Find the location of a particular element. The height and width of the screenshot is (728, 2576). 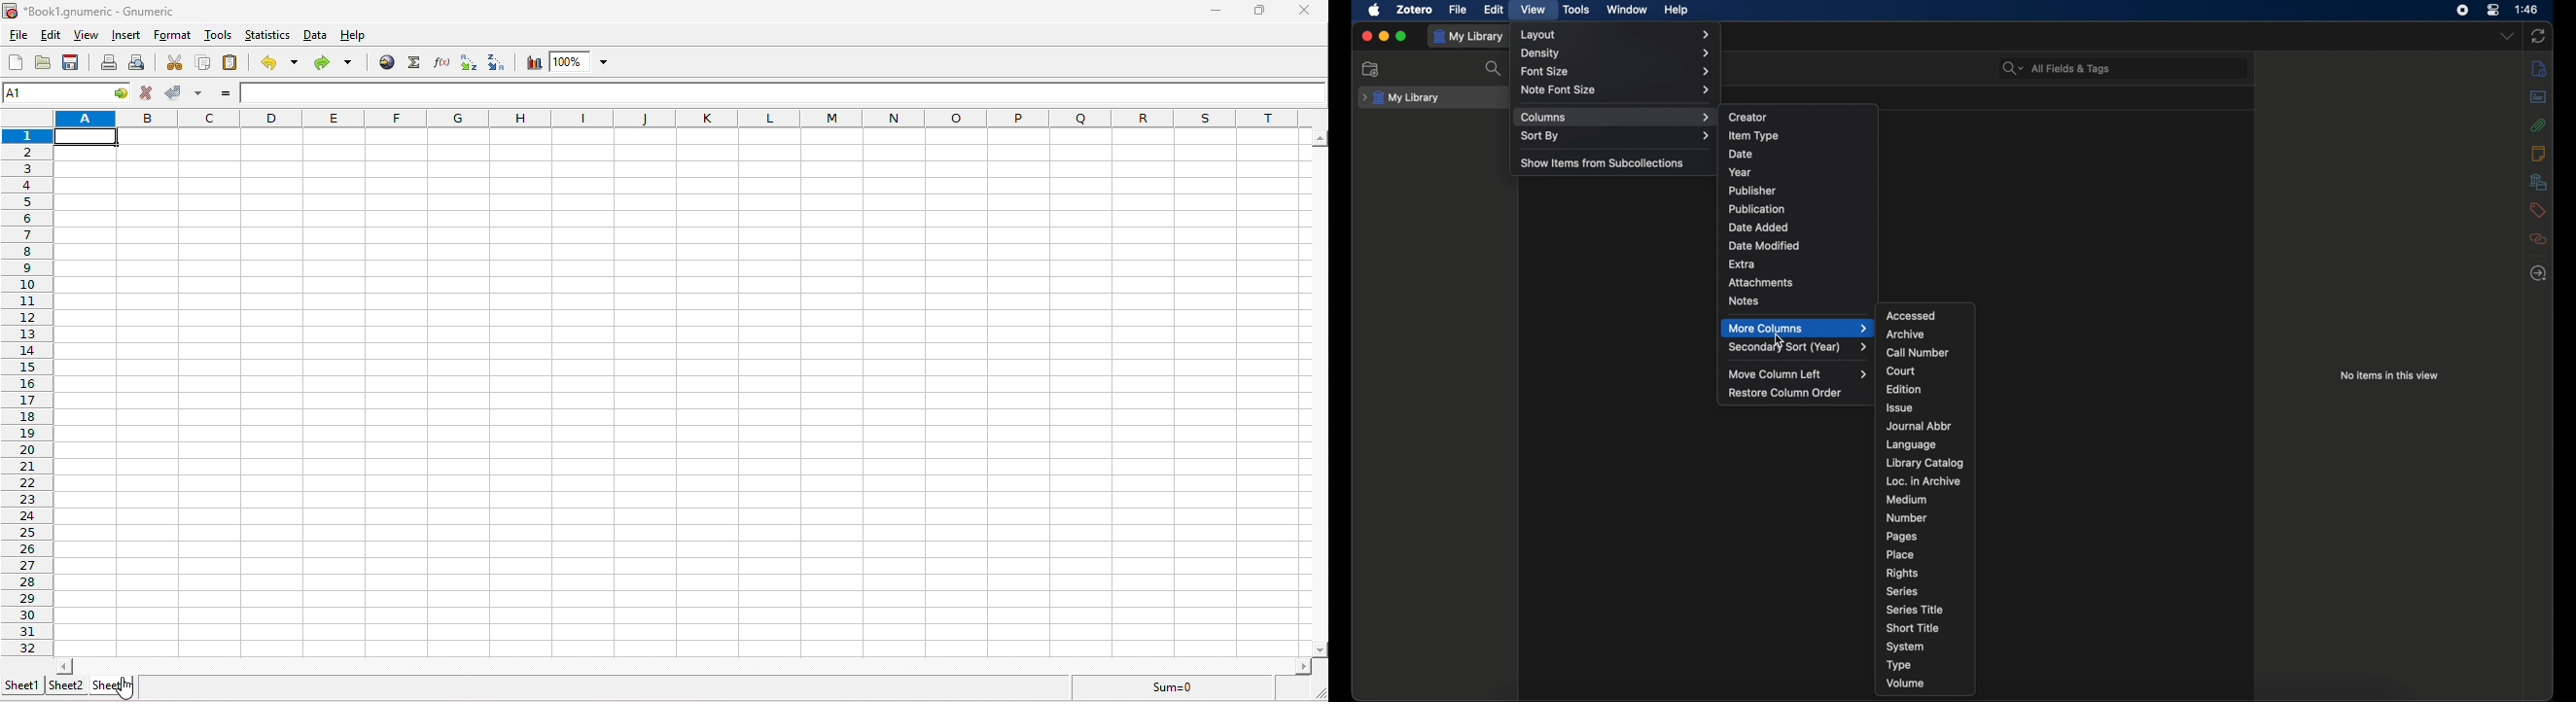

sort by is located at coordinates (1616, 136).